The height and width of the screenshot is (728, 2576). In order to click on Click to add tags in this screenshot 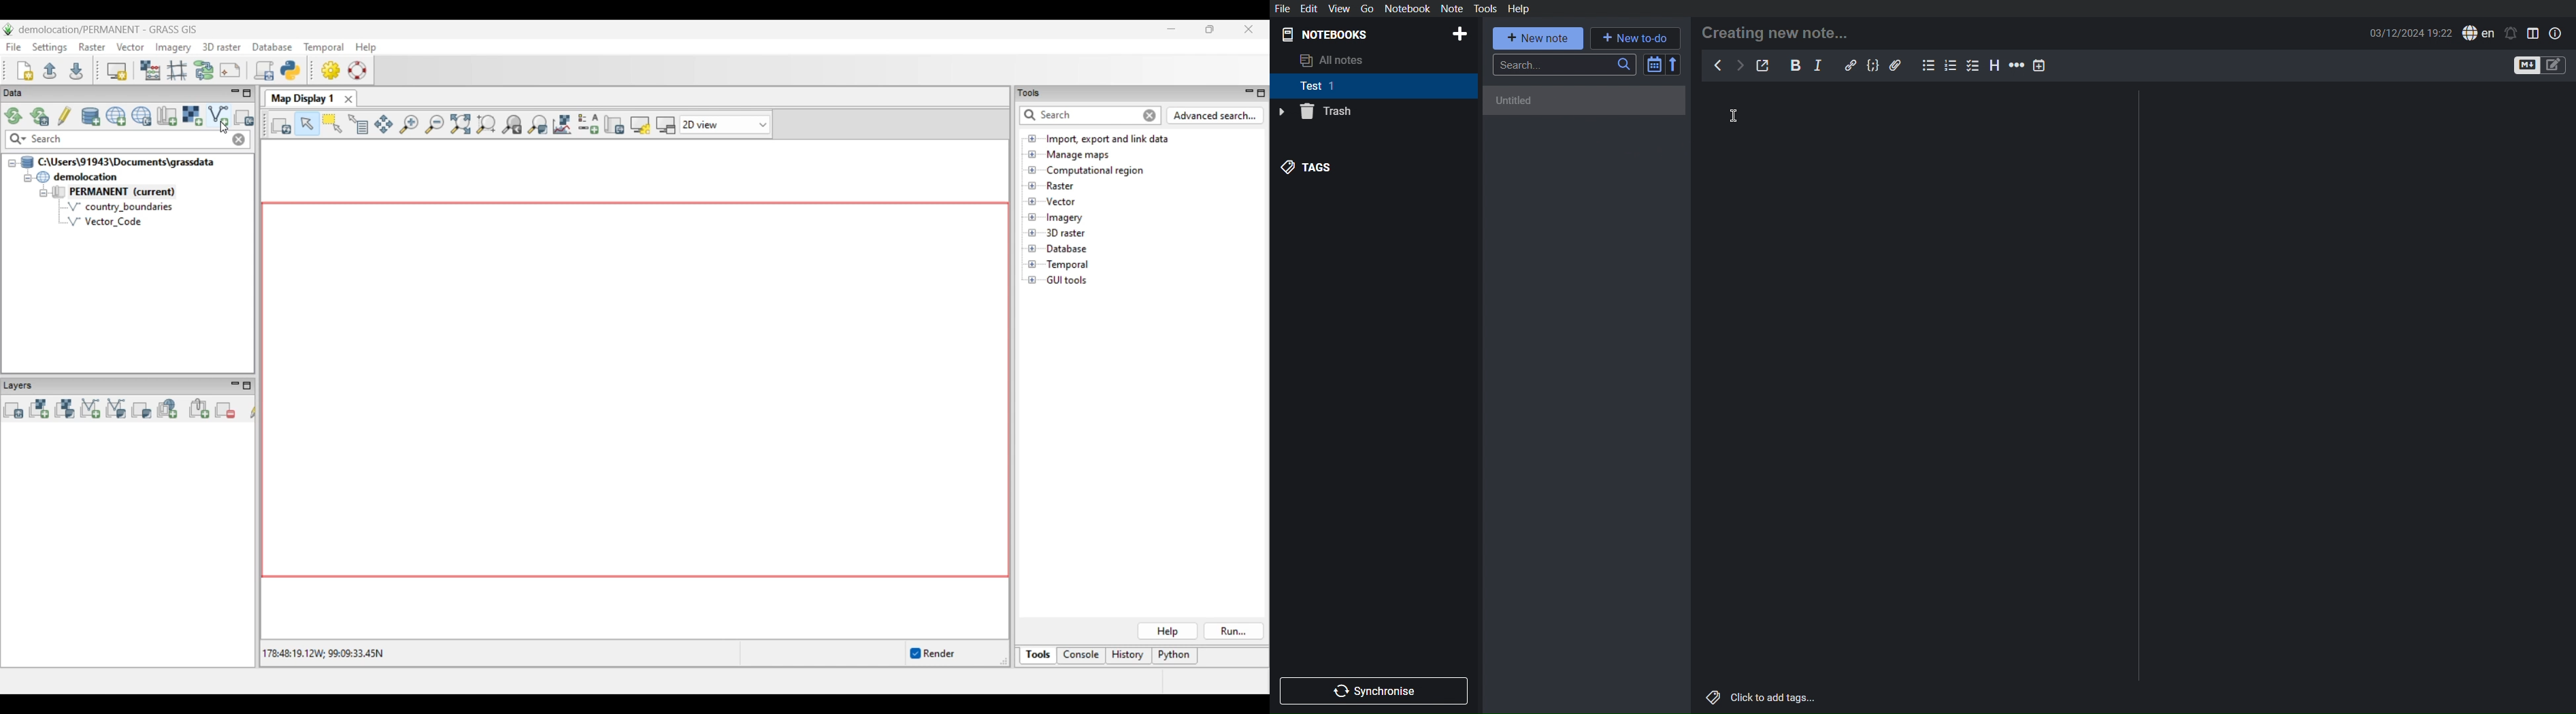, I will do `click(1761, 698)`.